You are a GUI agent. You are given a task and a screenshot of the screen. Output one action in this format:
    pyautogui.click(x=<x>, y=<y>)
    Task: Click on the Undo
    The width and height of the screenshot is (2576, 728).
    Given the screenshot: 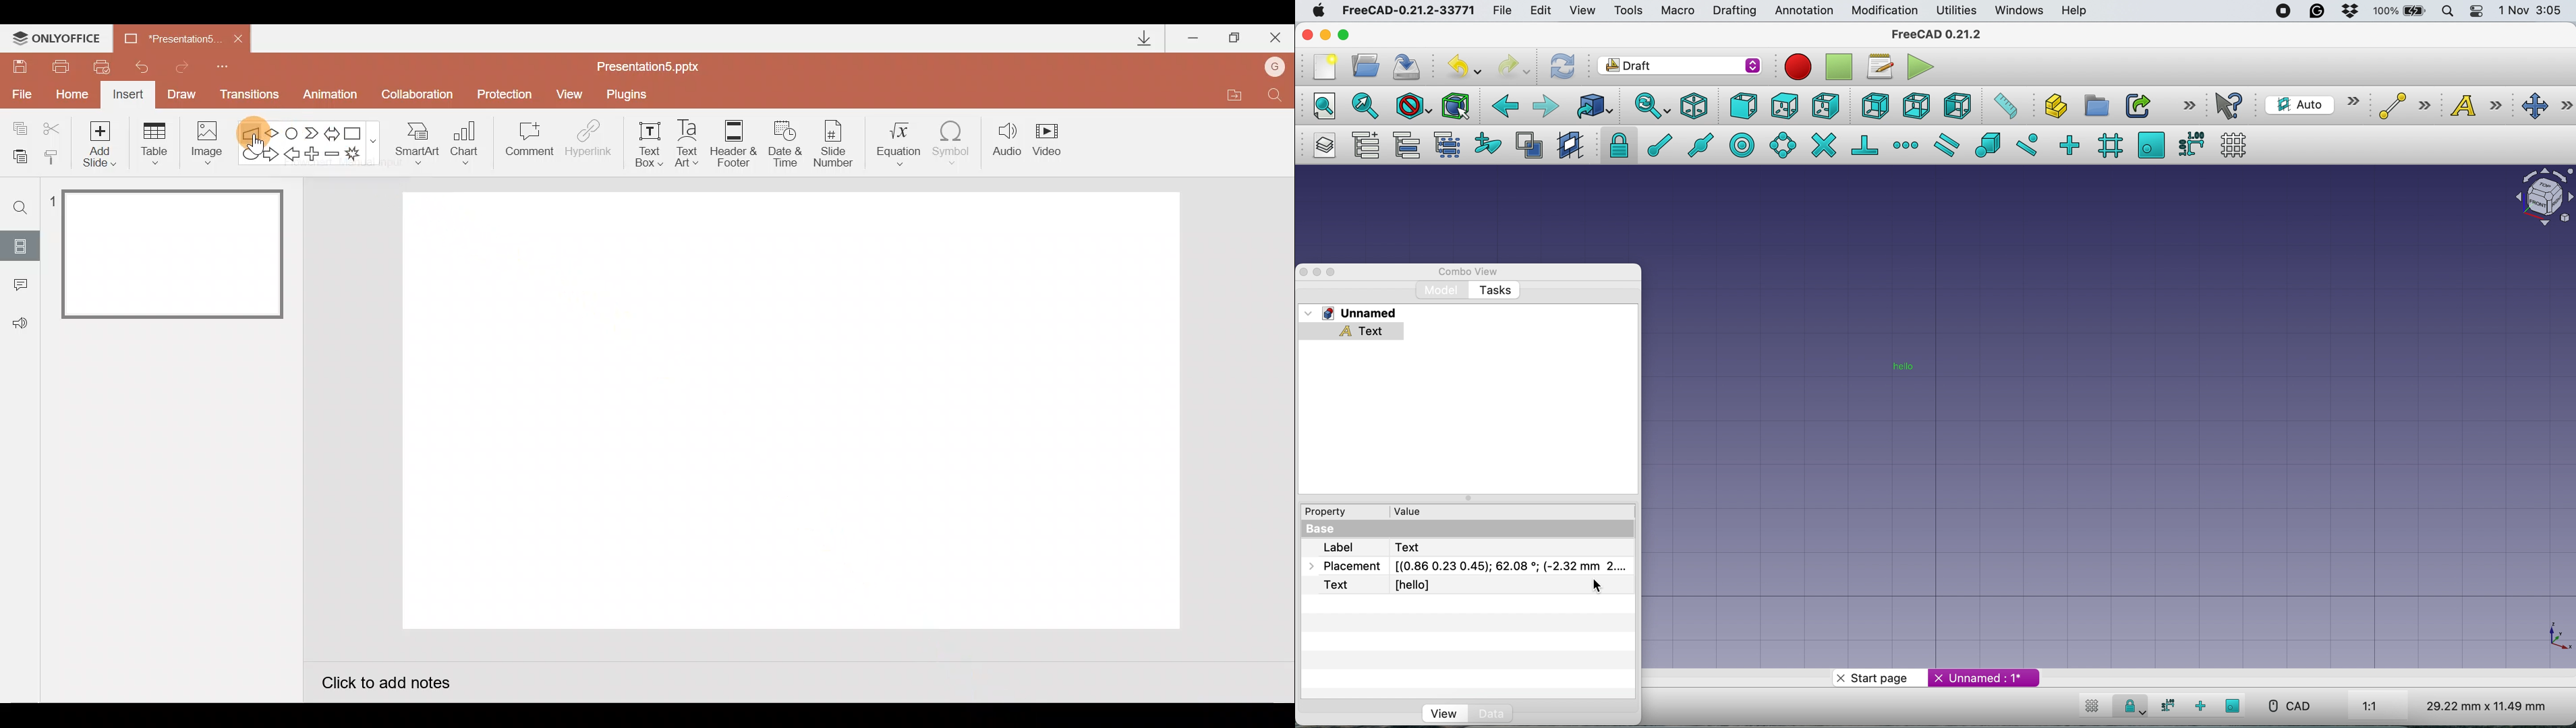 What is the action you would take?
    pyautogui.click(x=144, y=67)
    